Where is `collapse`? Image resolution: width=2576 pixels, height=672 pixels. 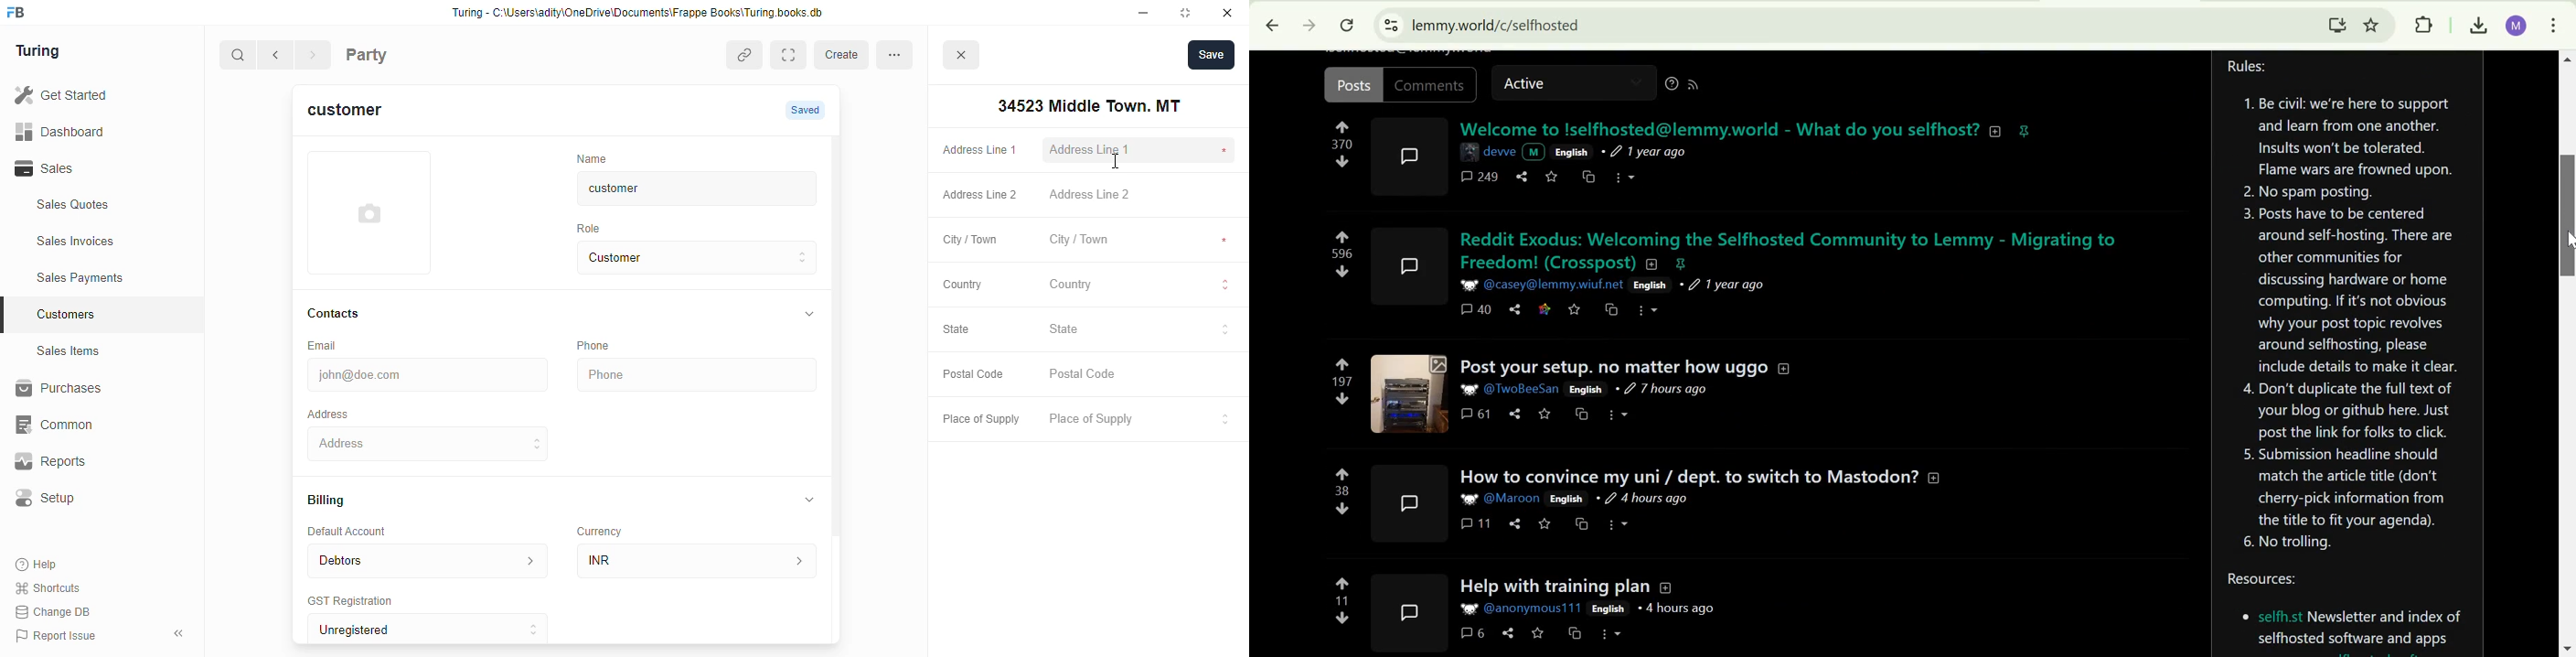 collapse is located at coordinates (807, 315).